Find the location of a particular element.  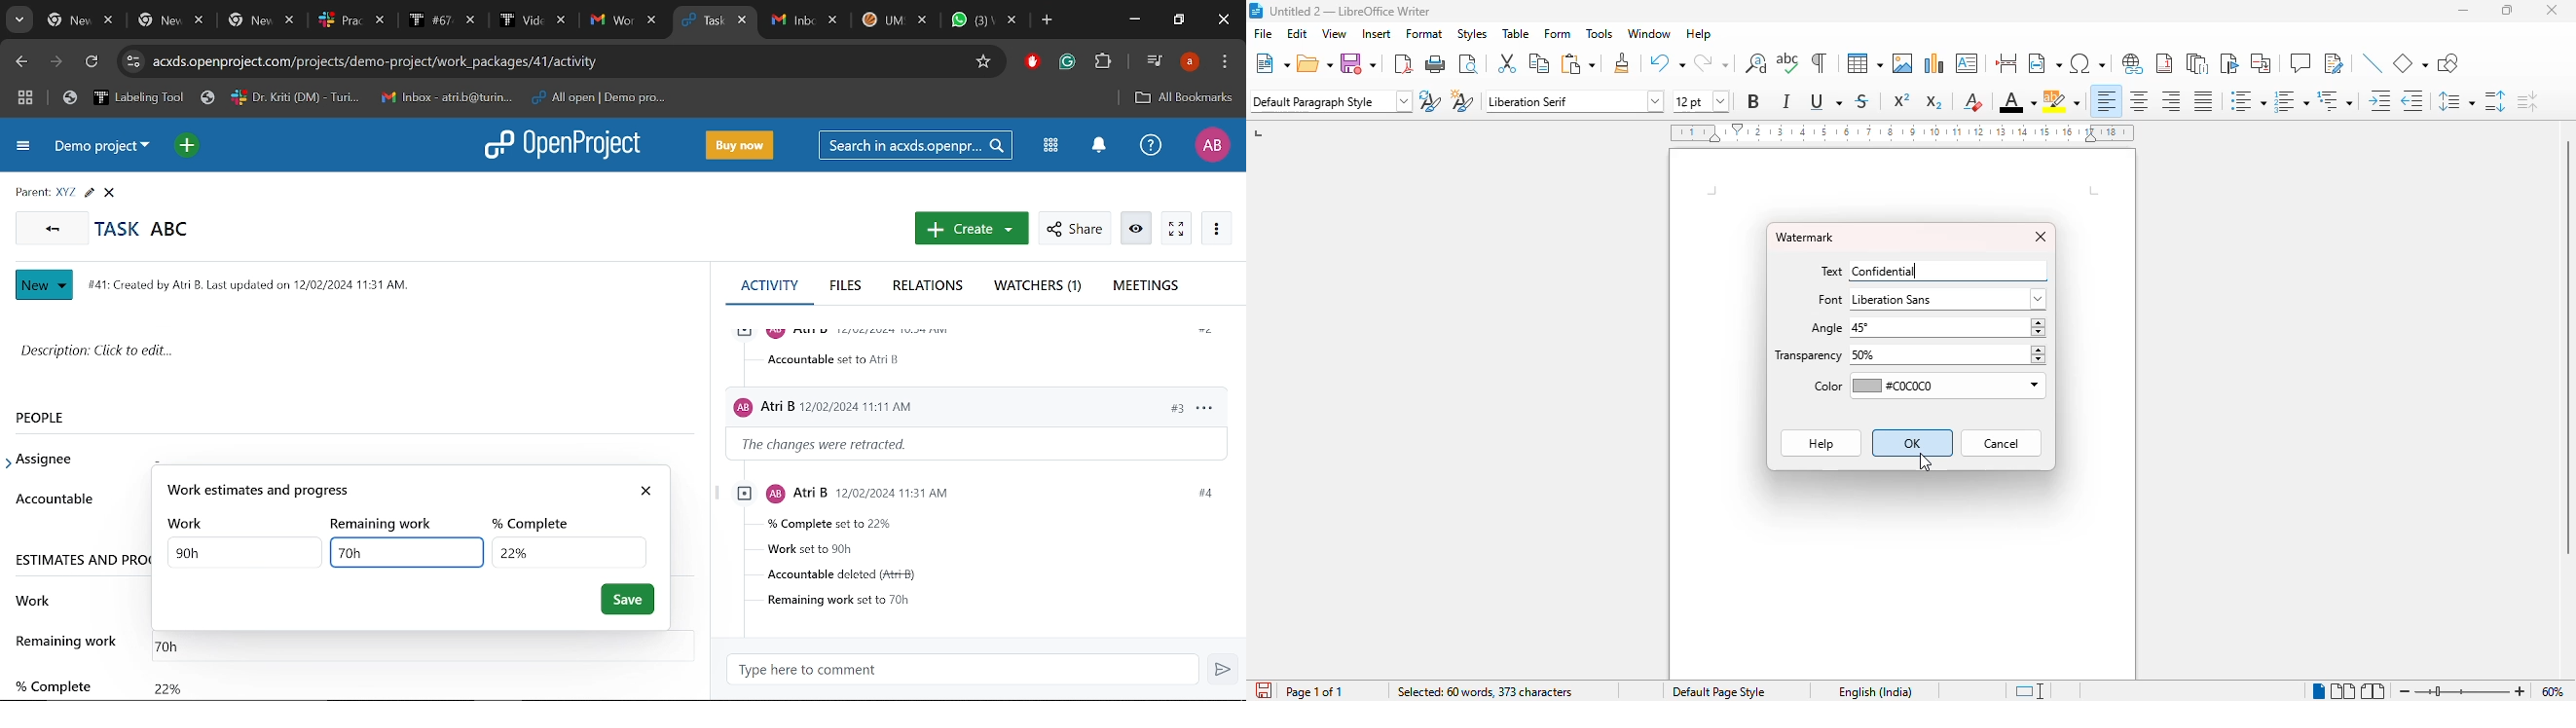

Remaining work is located at coordinates (408, 552).